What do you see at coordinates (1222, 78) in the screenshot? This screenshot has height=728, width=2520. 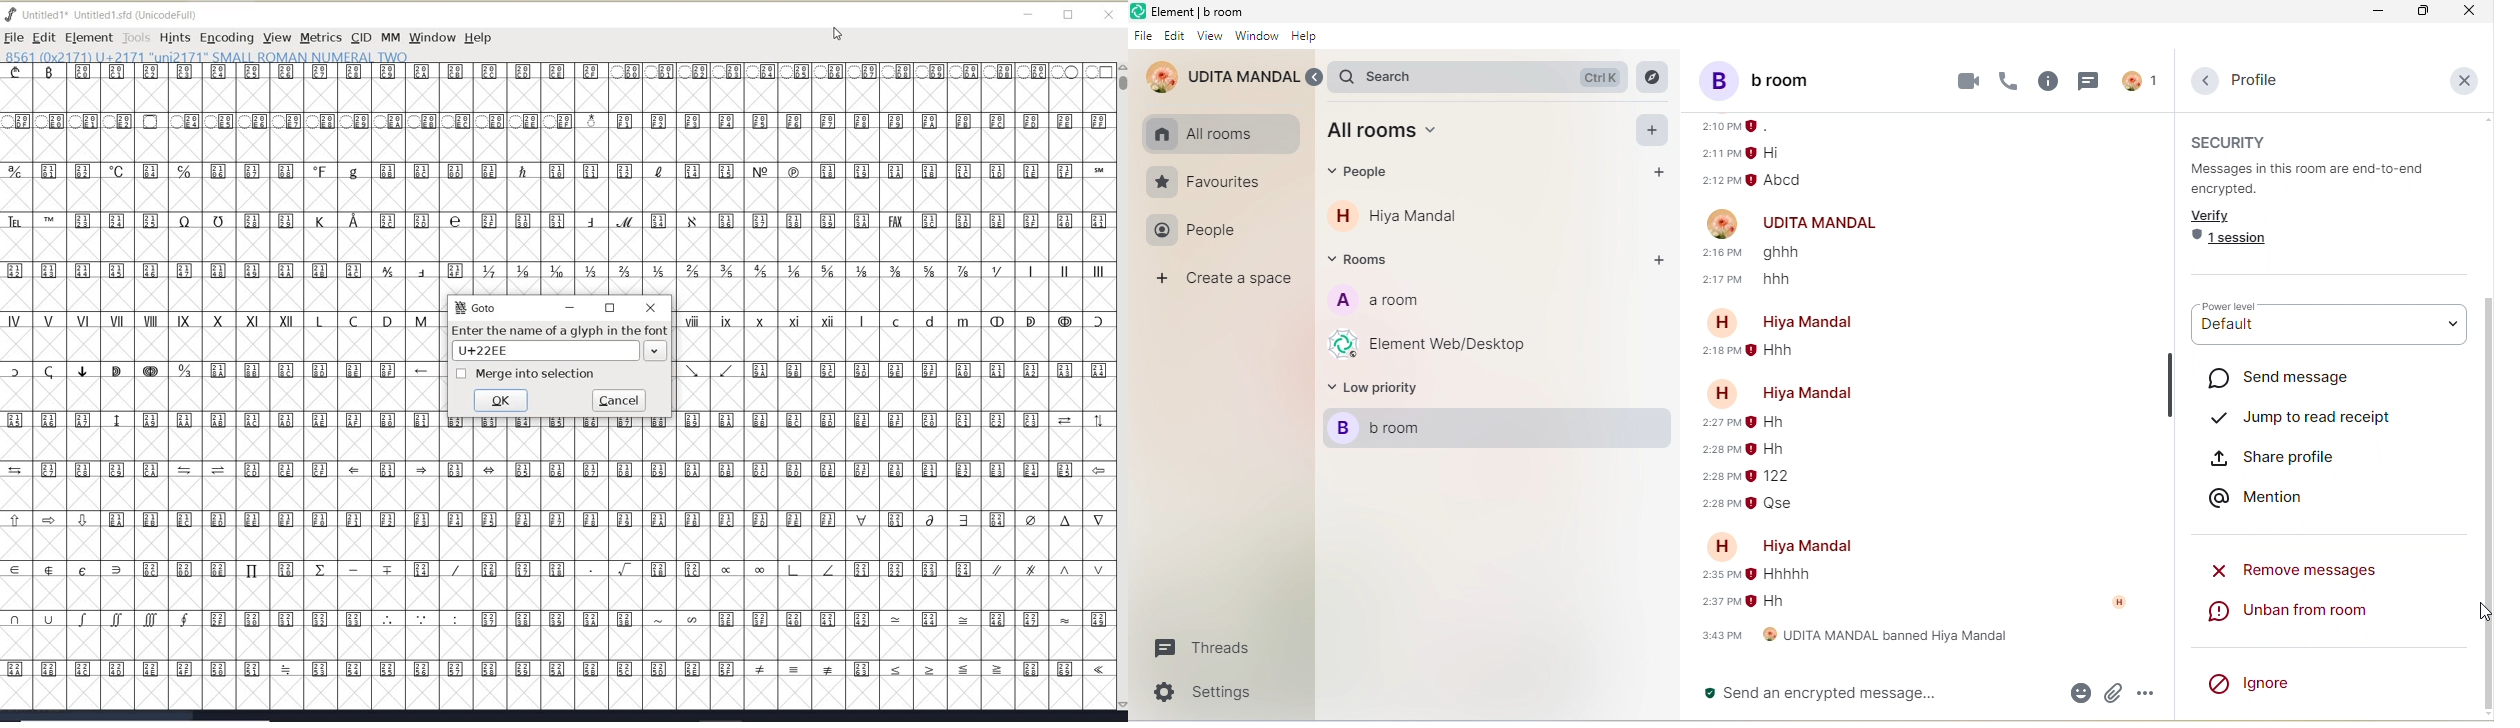 I see `udita mandal` at bounding box center [1222, 78].